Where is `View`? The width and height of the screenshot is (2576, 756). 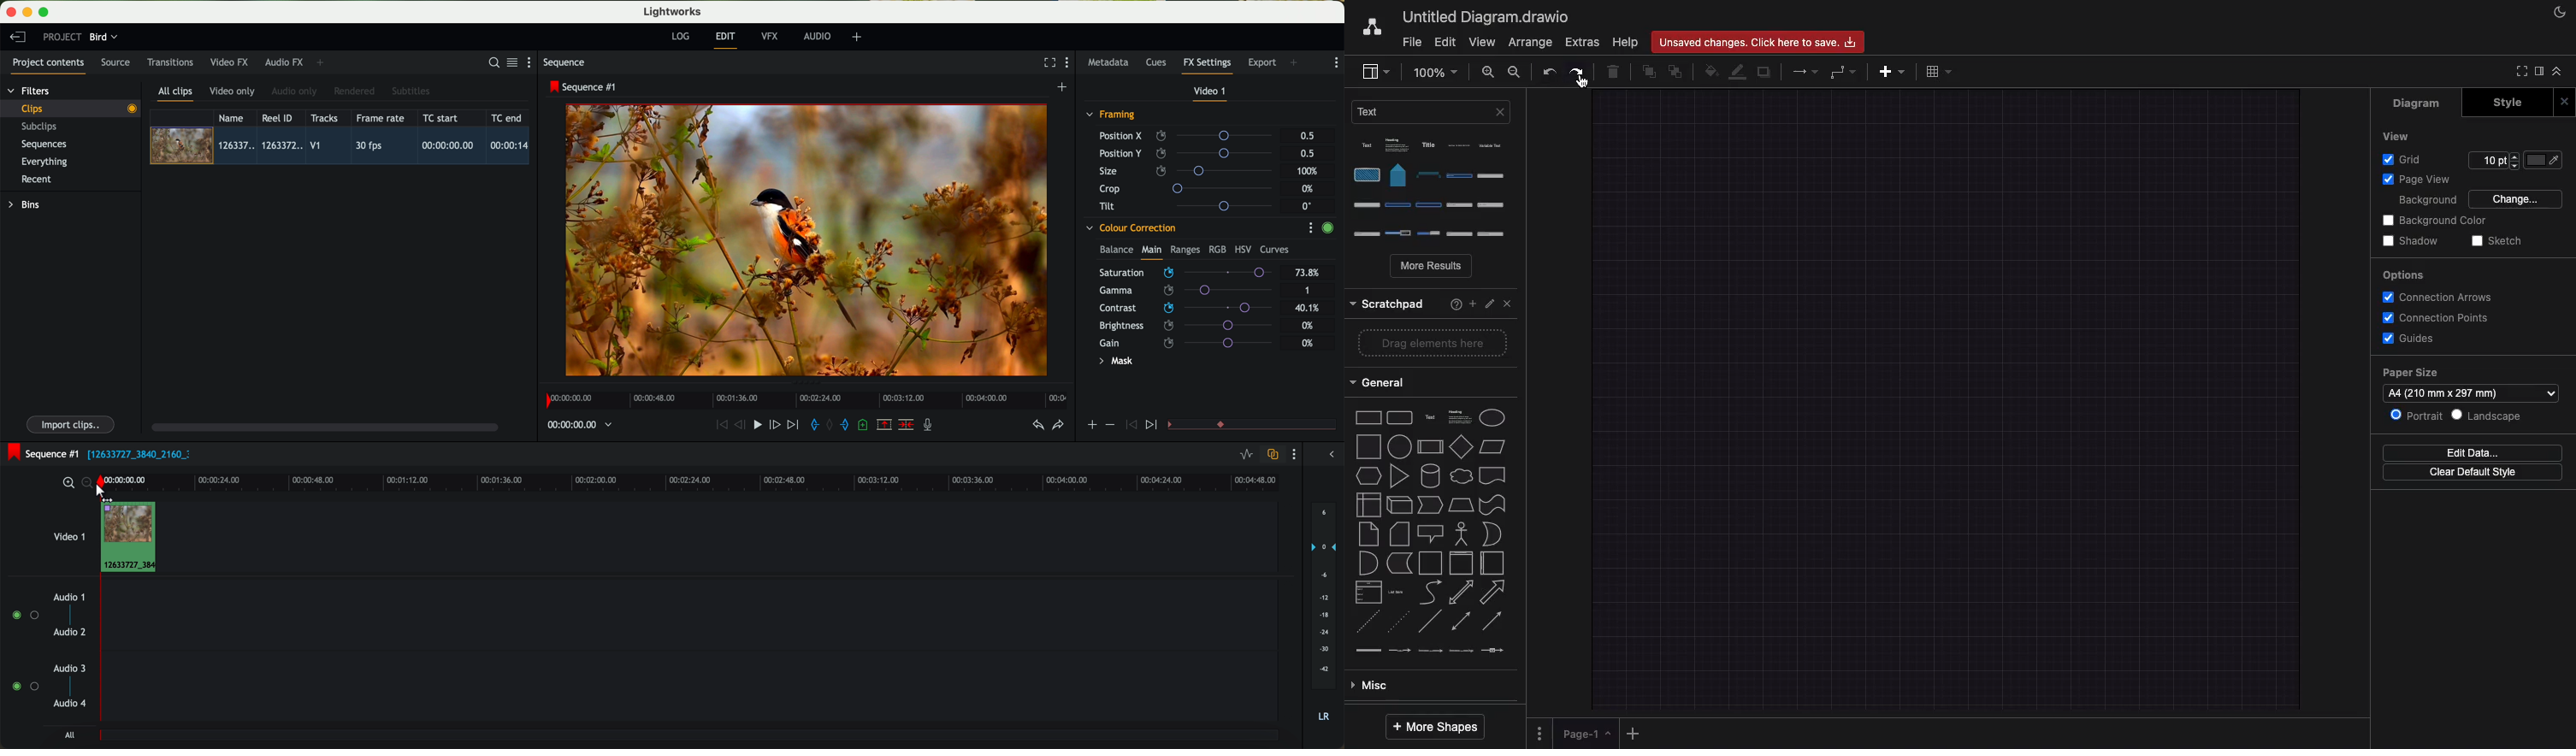 View is located at coordinates (2401, 135).